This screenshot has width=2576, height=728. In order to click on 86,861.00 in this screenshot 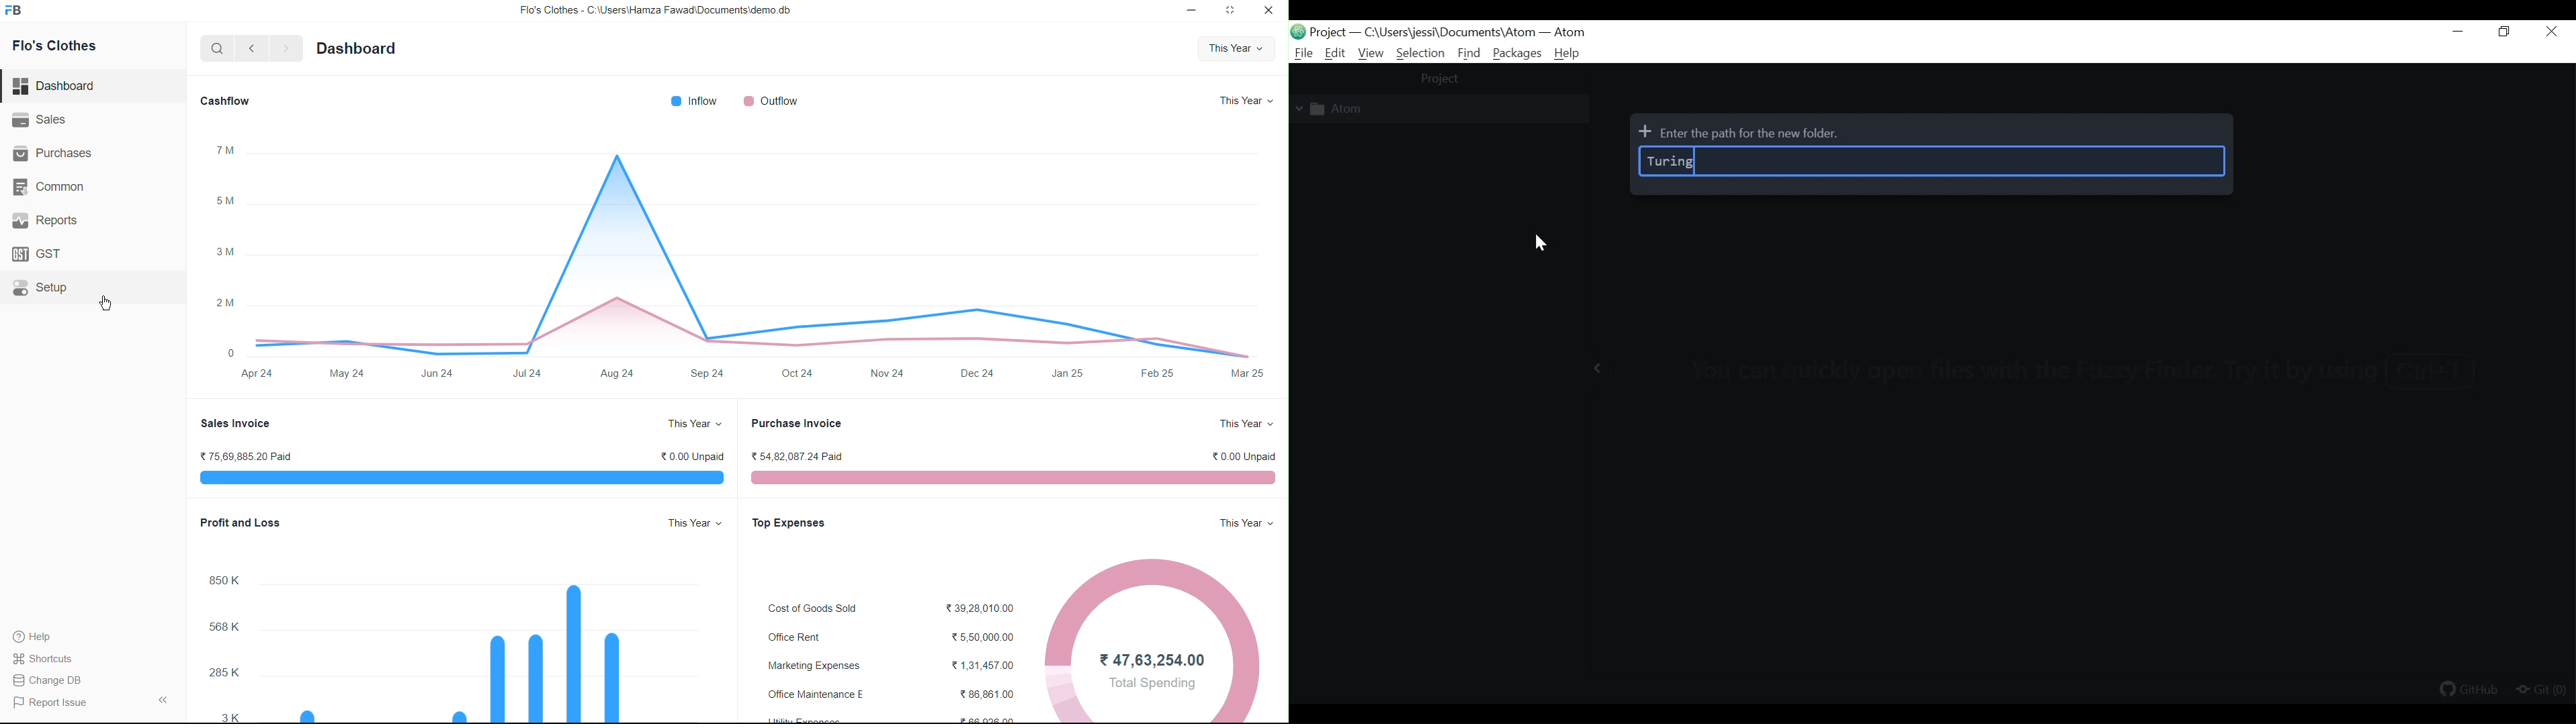, I will do `click(987, 695)`.